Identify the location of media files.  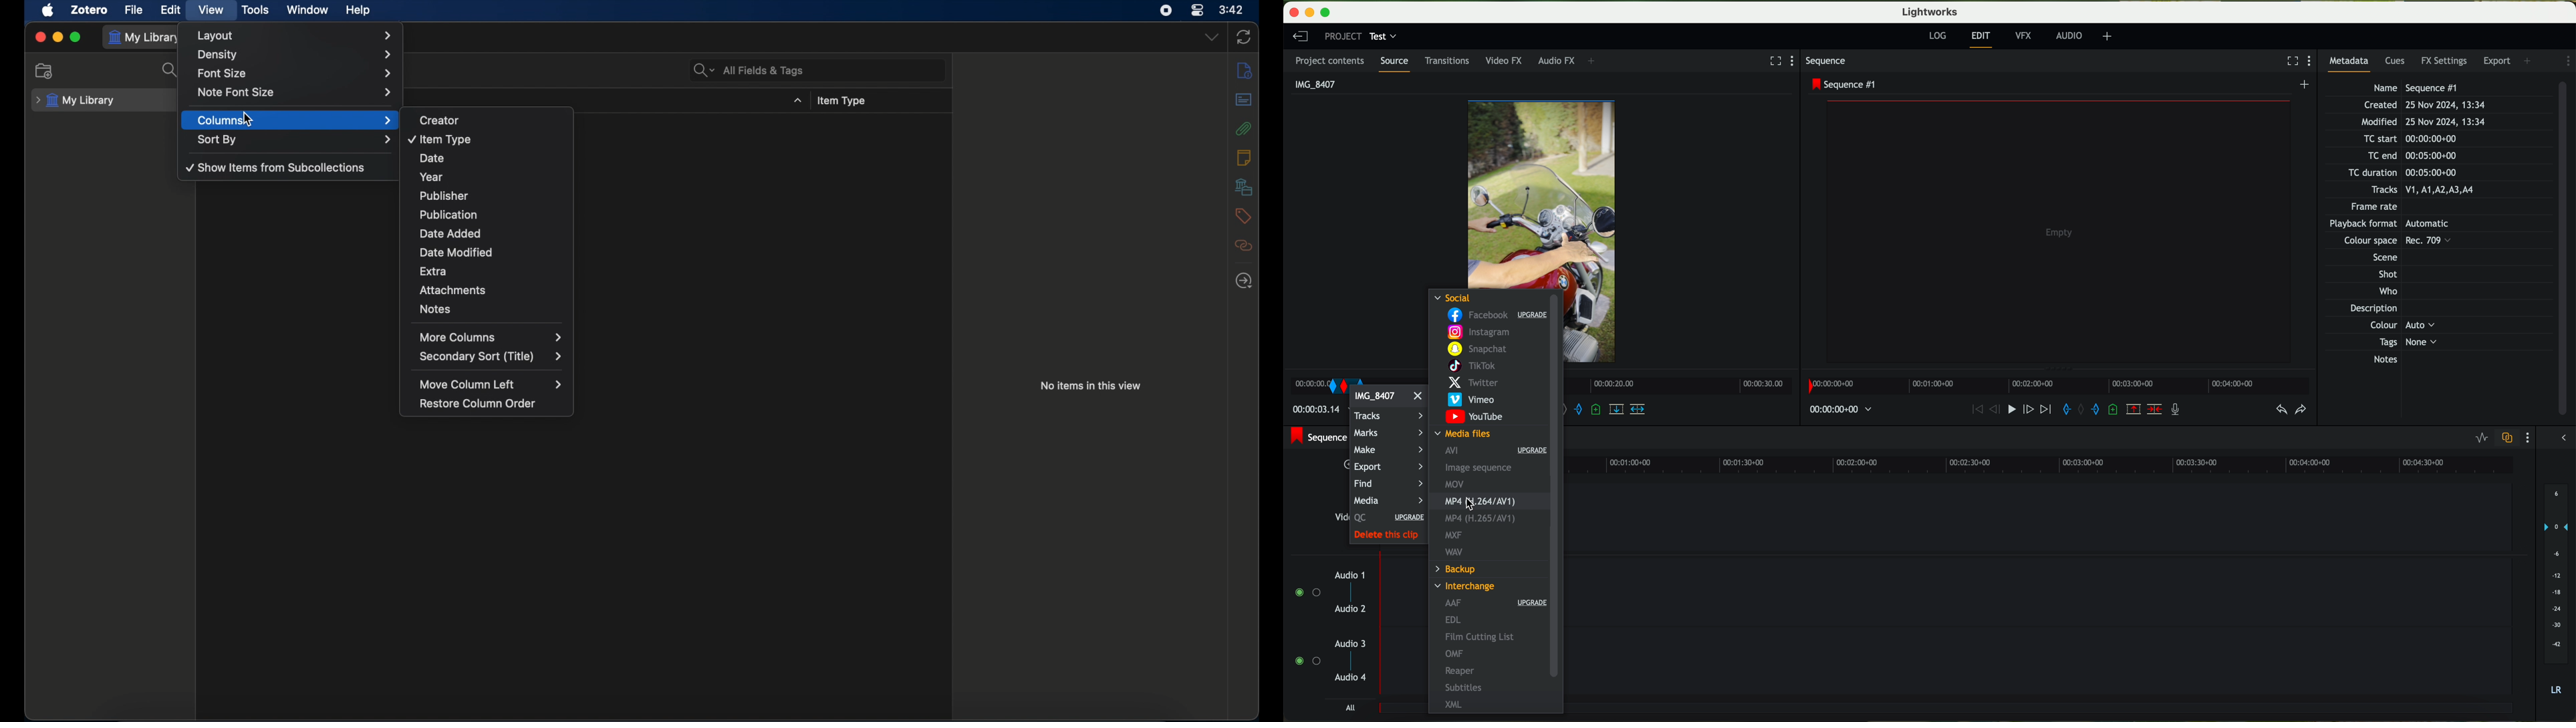
(1465, 435).